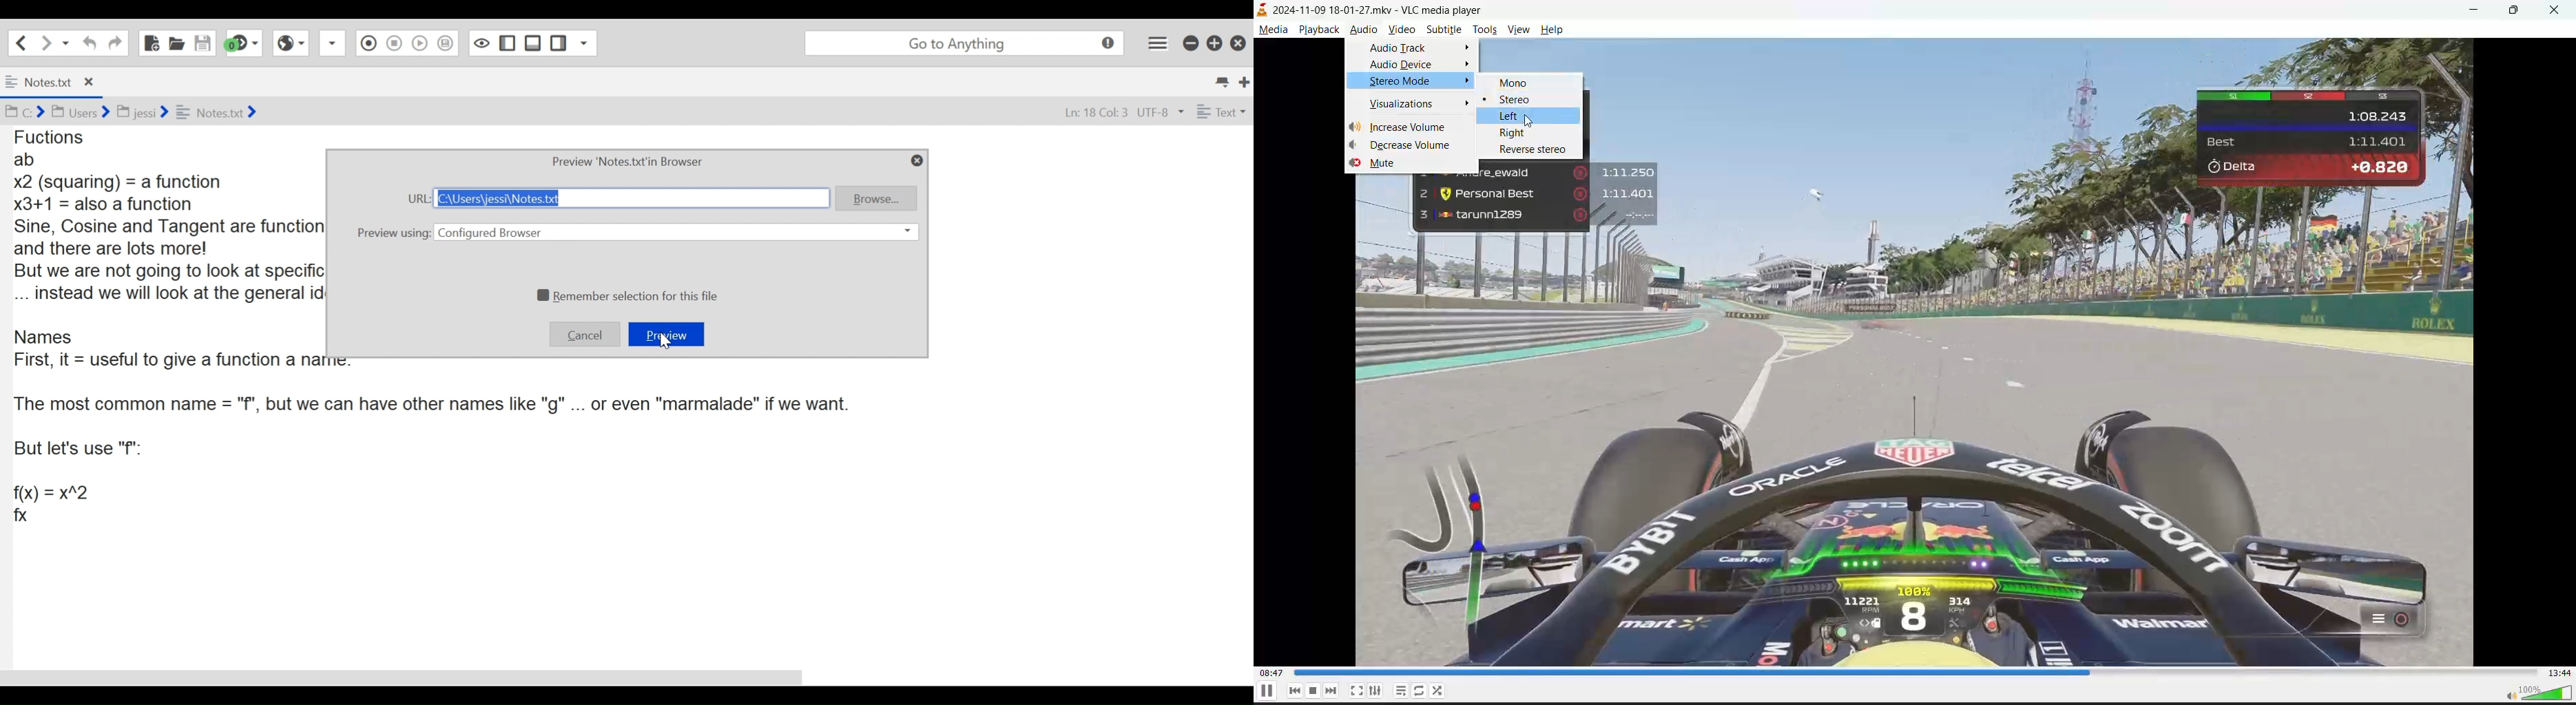  What do you see at coordinates (1361, 28) in the screenshot?
I see `audio` at bounding box center [1361, 28].